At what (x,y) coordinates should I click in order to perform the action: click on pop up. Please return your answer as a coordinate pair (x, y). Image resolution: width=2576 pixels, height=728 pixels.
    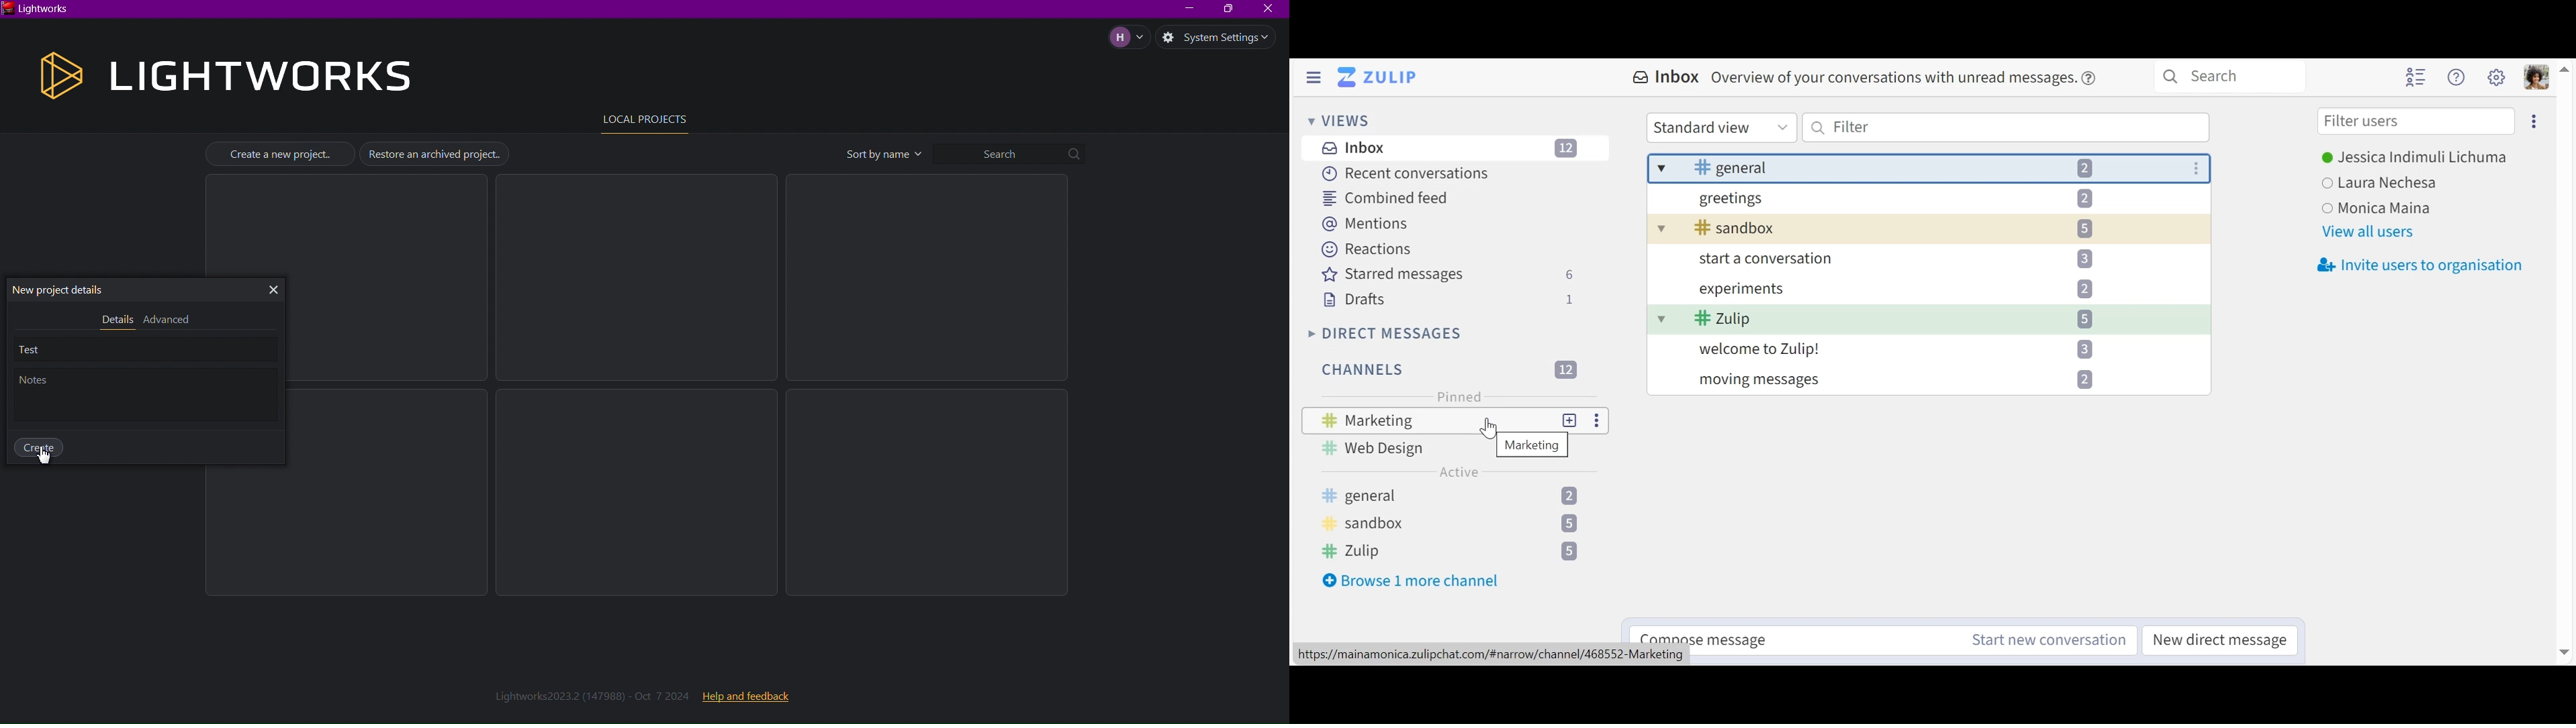
    Looking at the image, I should click on (1535, 444).